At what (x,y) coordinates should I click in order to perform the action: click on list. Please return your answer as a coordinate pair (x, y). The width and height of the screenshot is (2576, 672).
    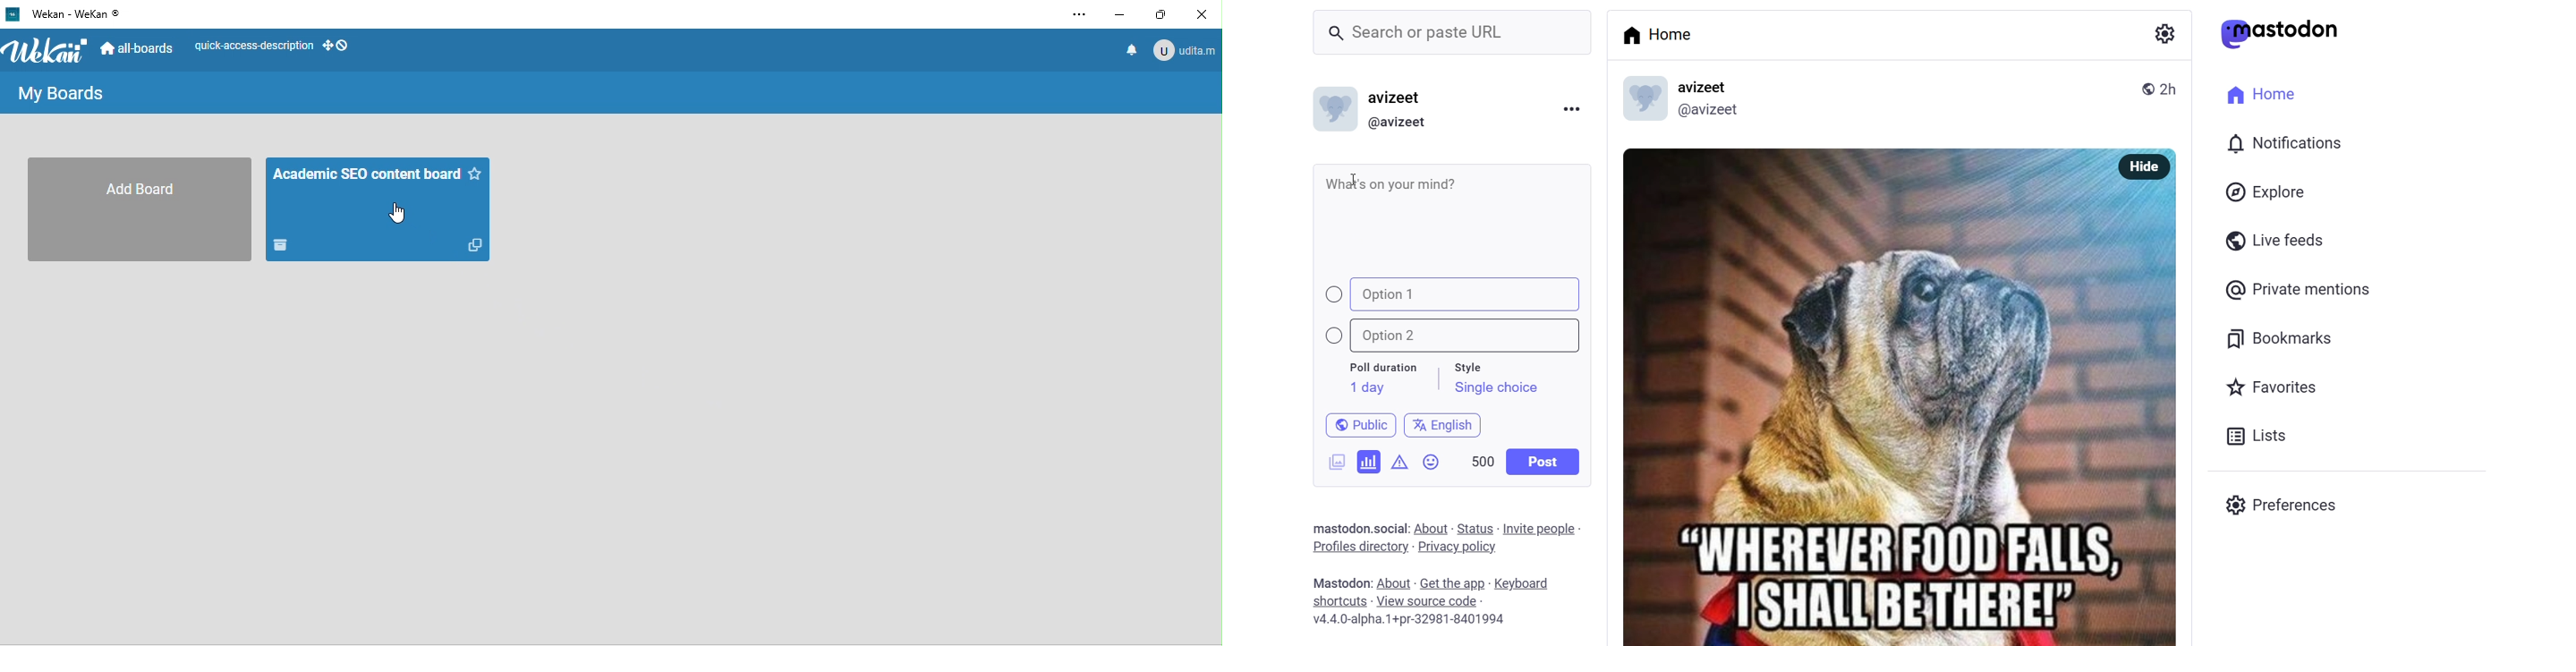
    Looking at the image, I should click on (2253, 436).